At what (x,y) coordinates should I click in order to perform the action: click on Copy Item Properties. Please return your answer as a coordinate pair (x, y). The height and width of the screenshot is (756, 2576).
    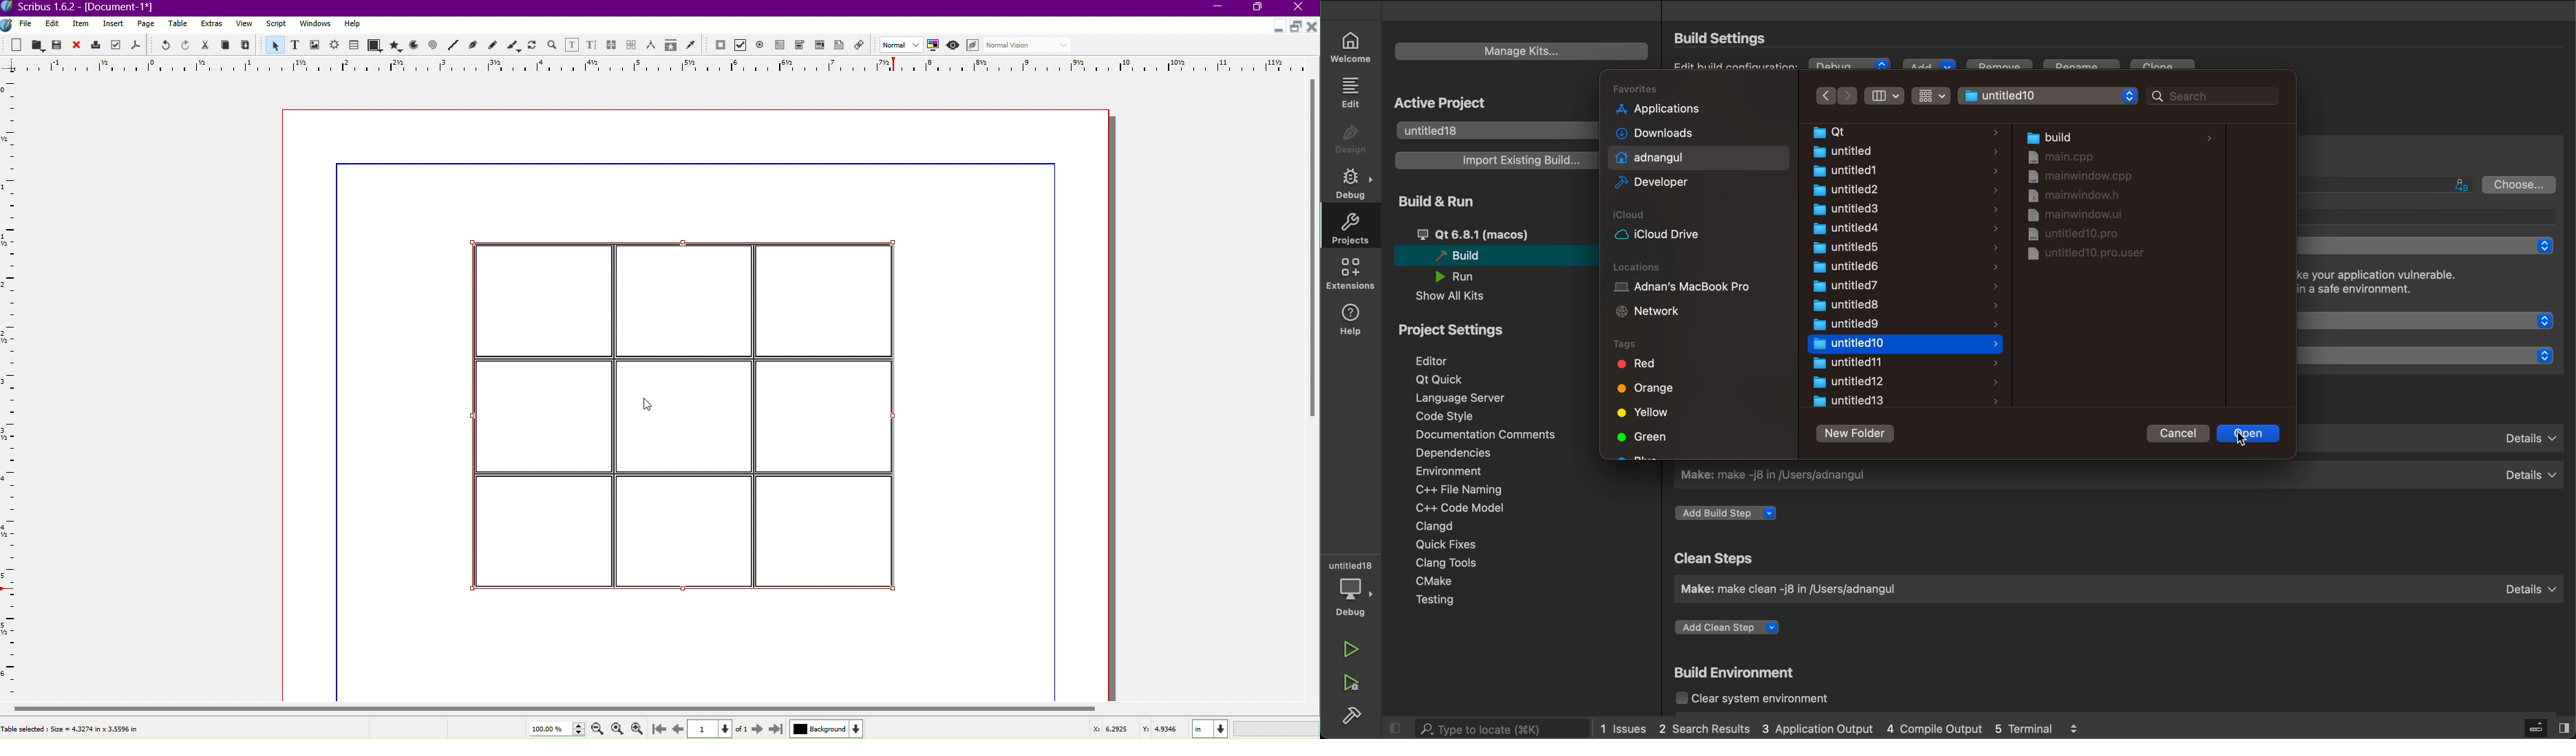
    Looking at the image, I should click on (670, 45).